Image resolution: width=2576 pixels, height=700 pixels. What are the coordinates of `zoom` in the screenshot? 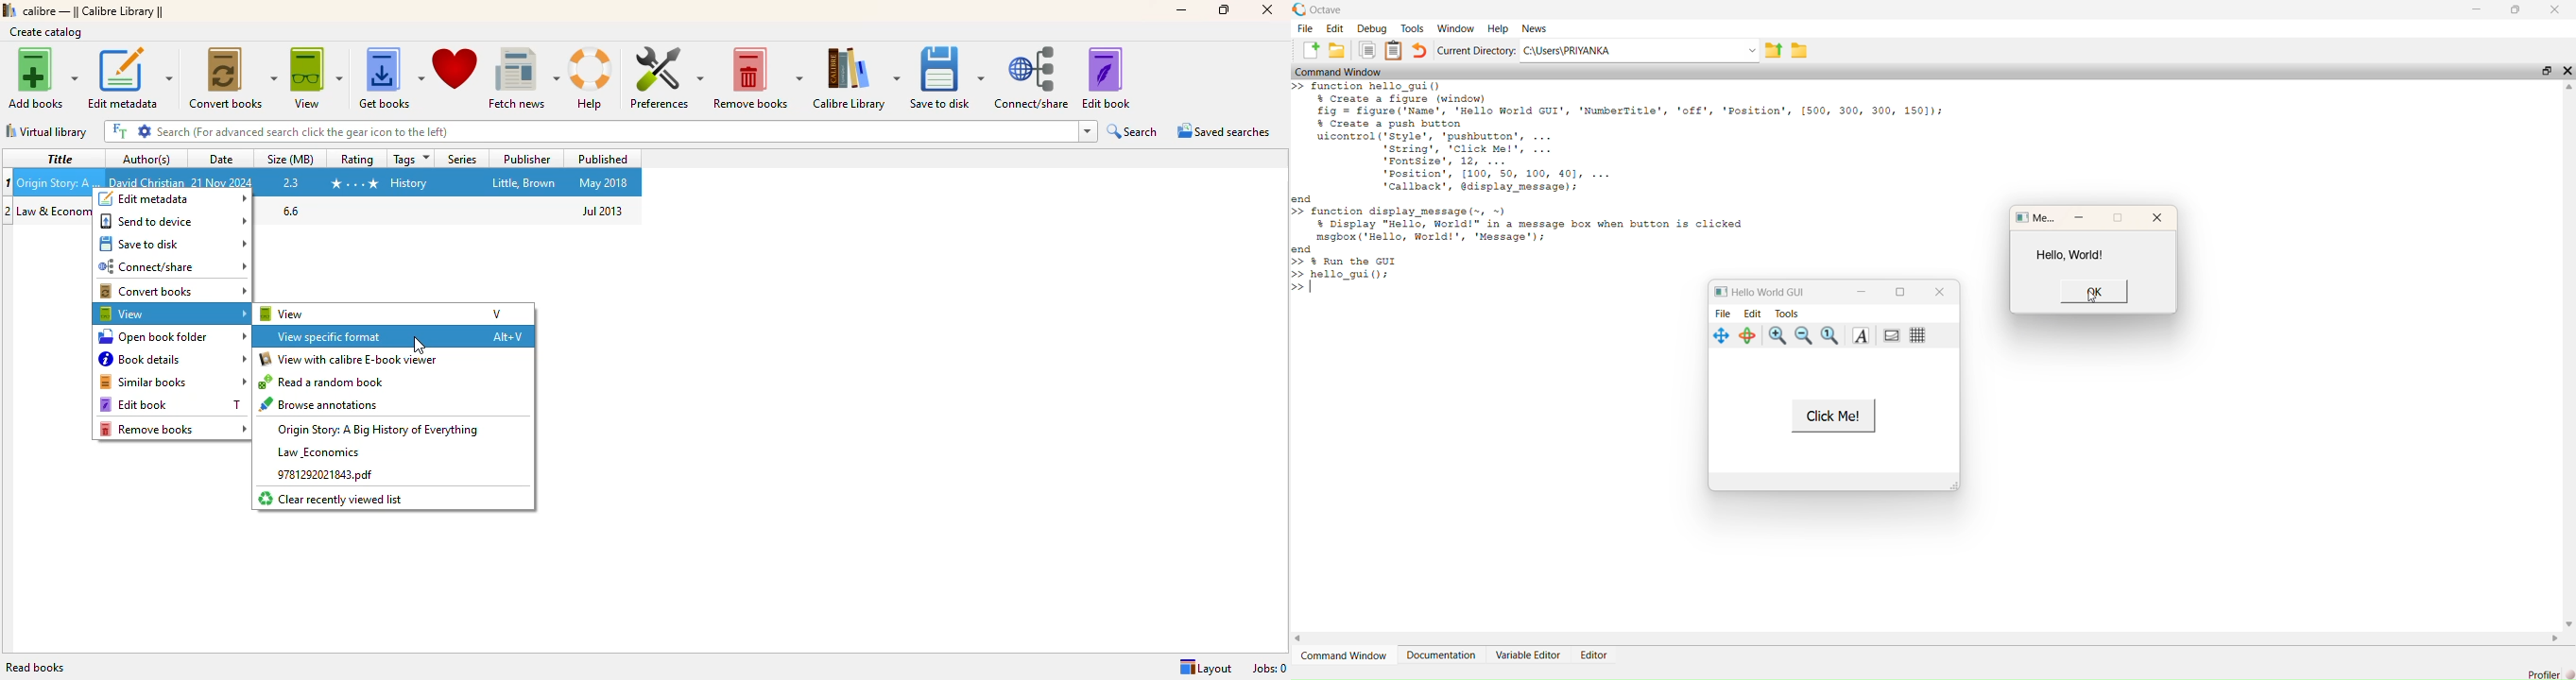 It's located at (1830, 335).